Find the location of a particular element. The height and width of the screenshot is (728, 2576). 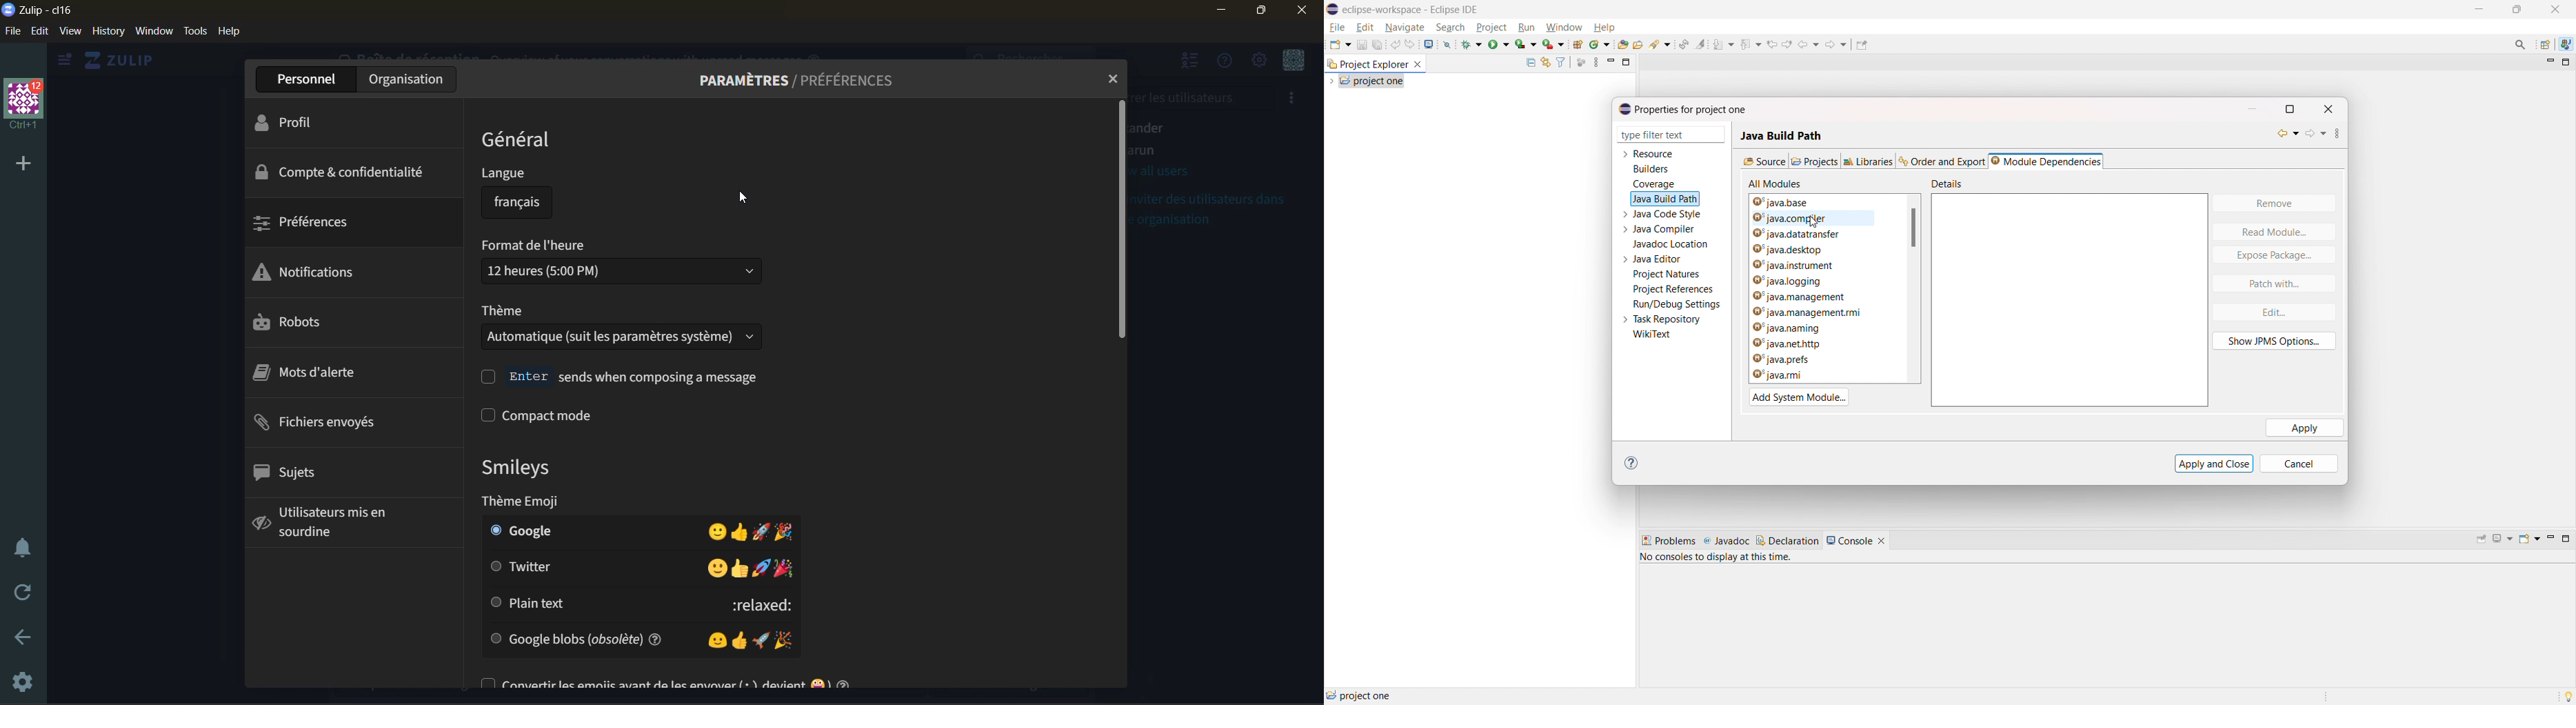

properties for project one is located at coordinates (1683, 109).